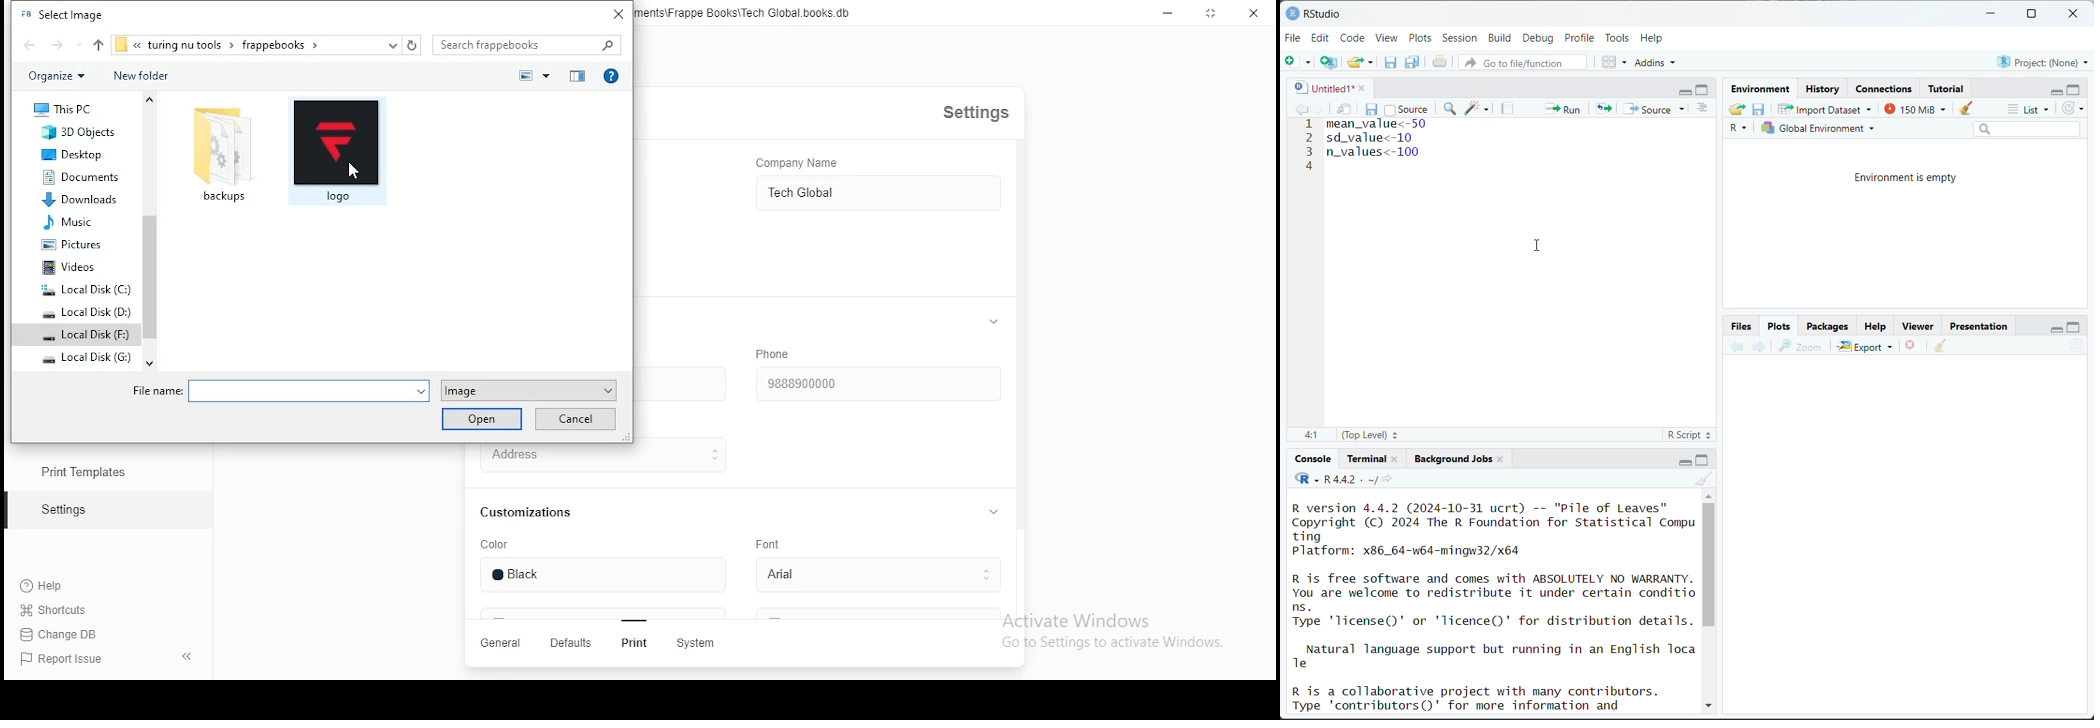 This screenshot has width=2100, height=728. I want to click on GENERAL , so click(503, 645).